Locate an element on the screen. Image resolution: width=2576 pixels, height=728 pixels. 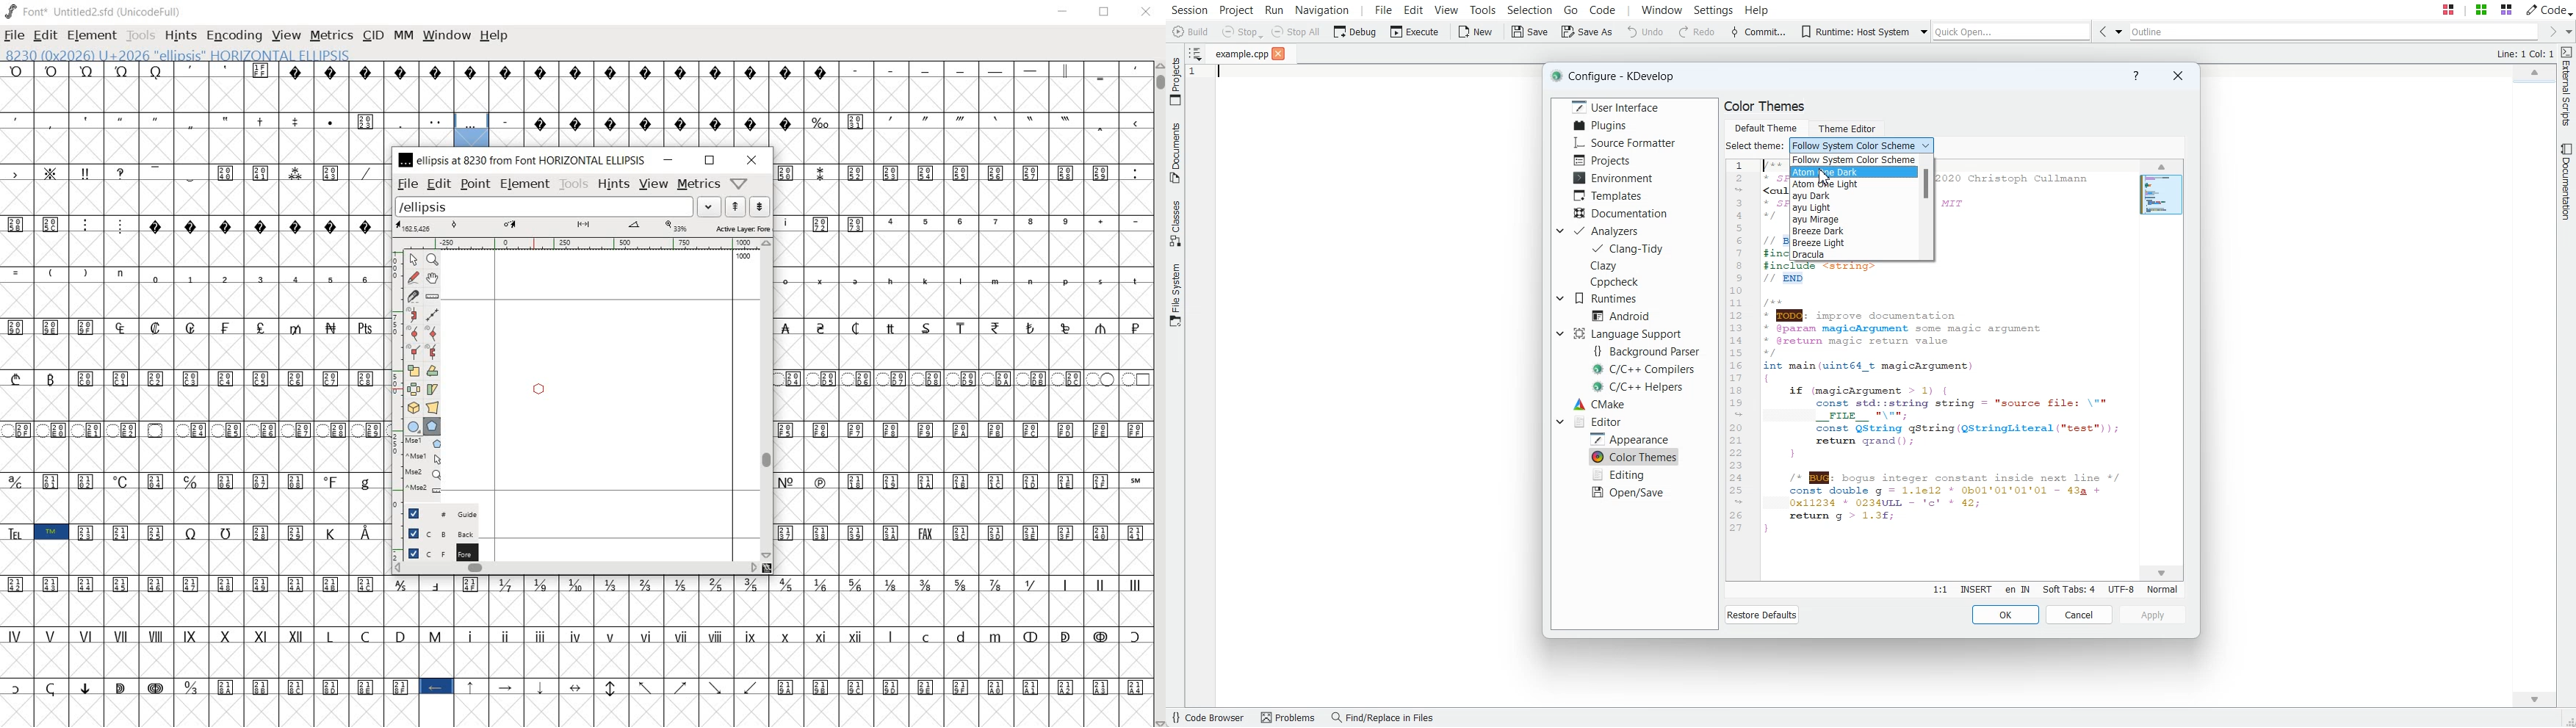
mse1 mse1 mse2 mse2 is located at coordinates (419, 466).